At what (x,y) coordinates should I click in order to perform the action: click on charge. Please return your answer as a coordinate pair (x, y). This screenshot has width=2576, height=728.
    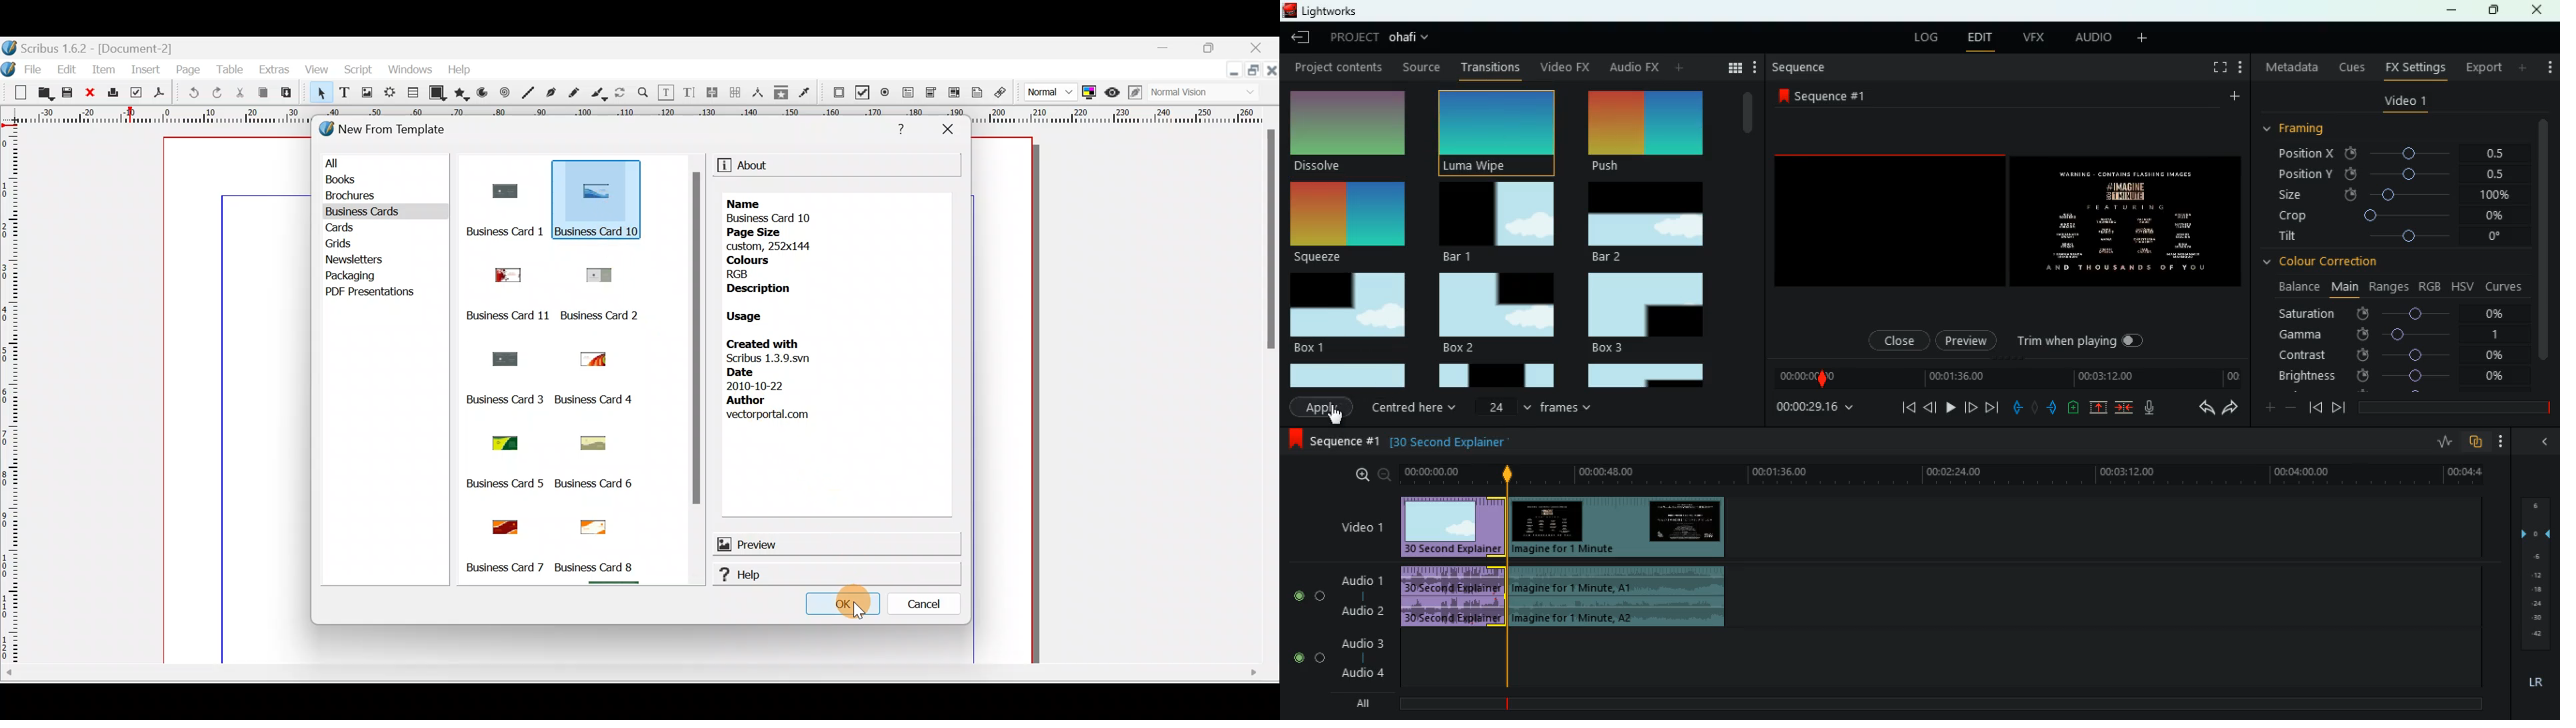
    Looking at the image, I should click on (2074, 408).